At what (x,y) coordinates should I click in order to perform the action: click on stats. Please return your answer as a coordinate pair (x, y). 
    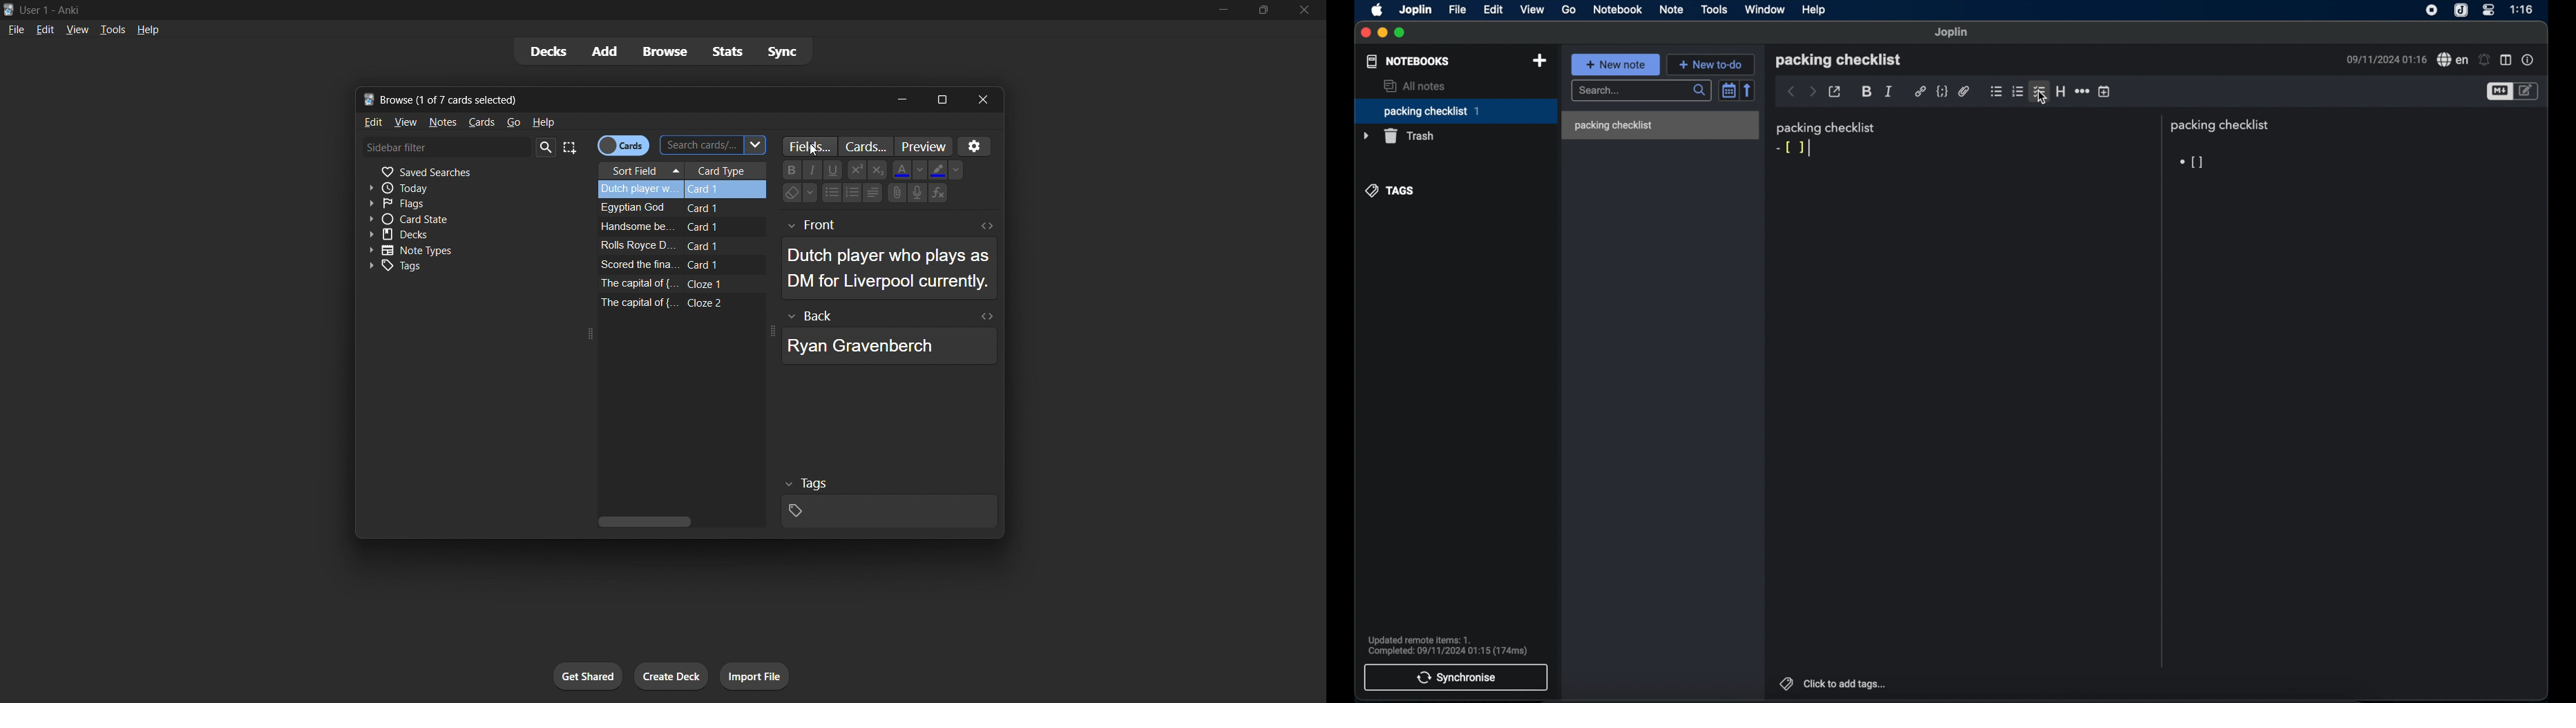
    Looking at the image, I should click on (726, 52).